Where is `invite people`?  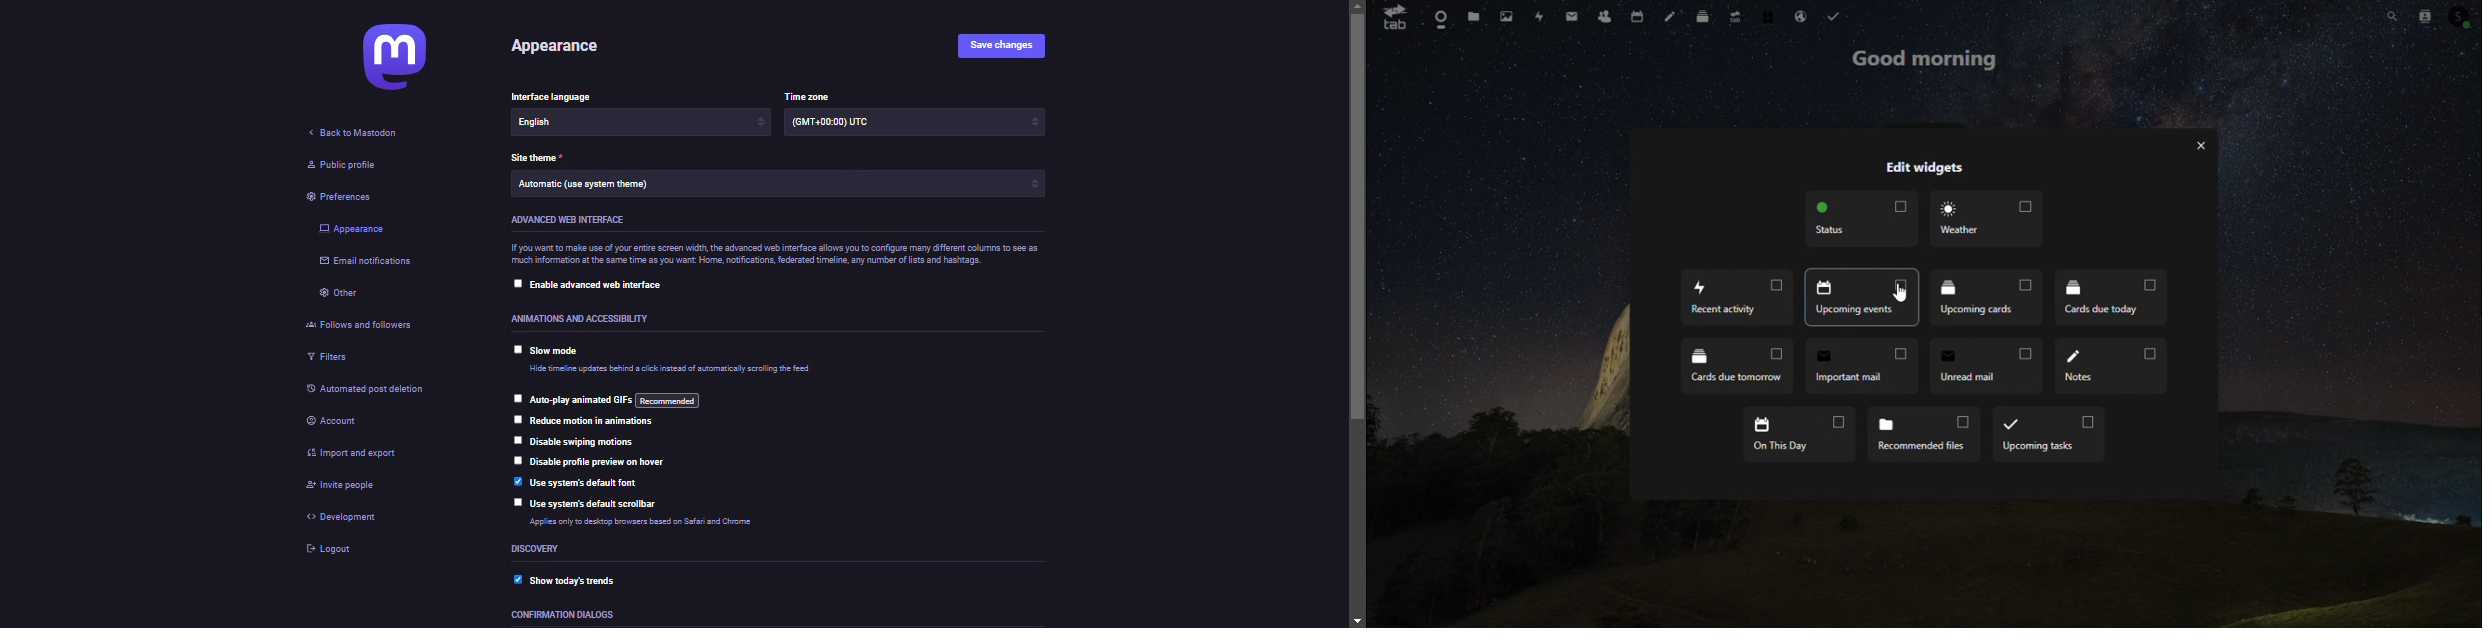 invite people is located at coordinates (339, 489).